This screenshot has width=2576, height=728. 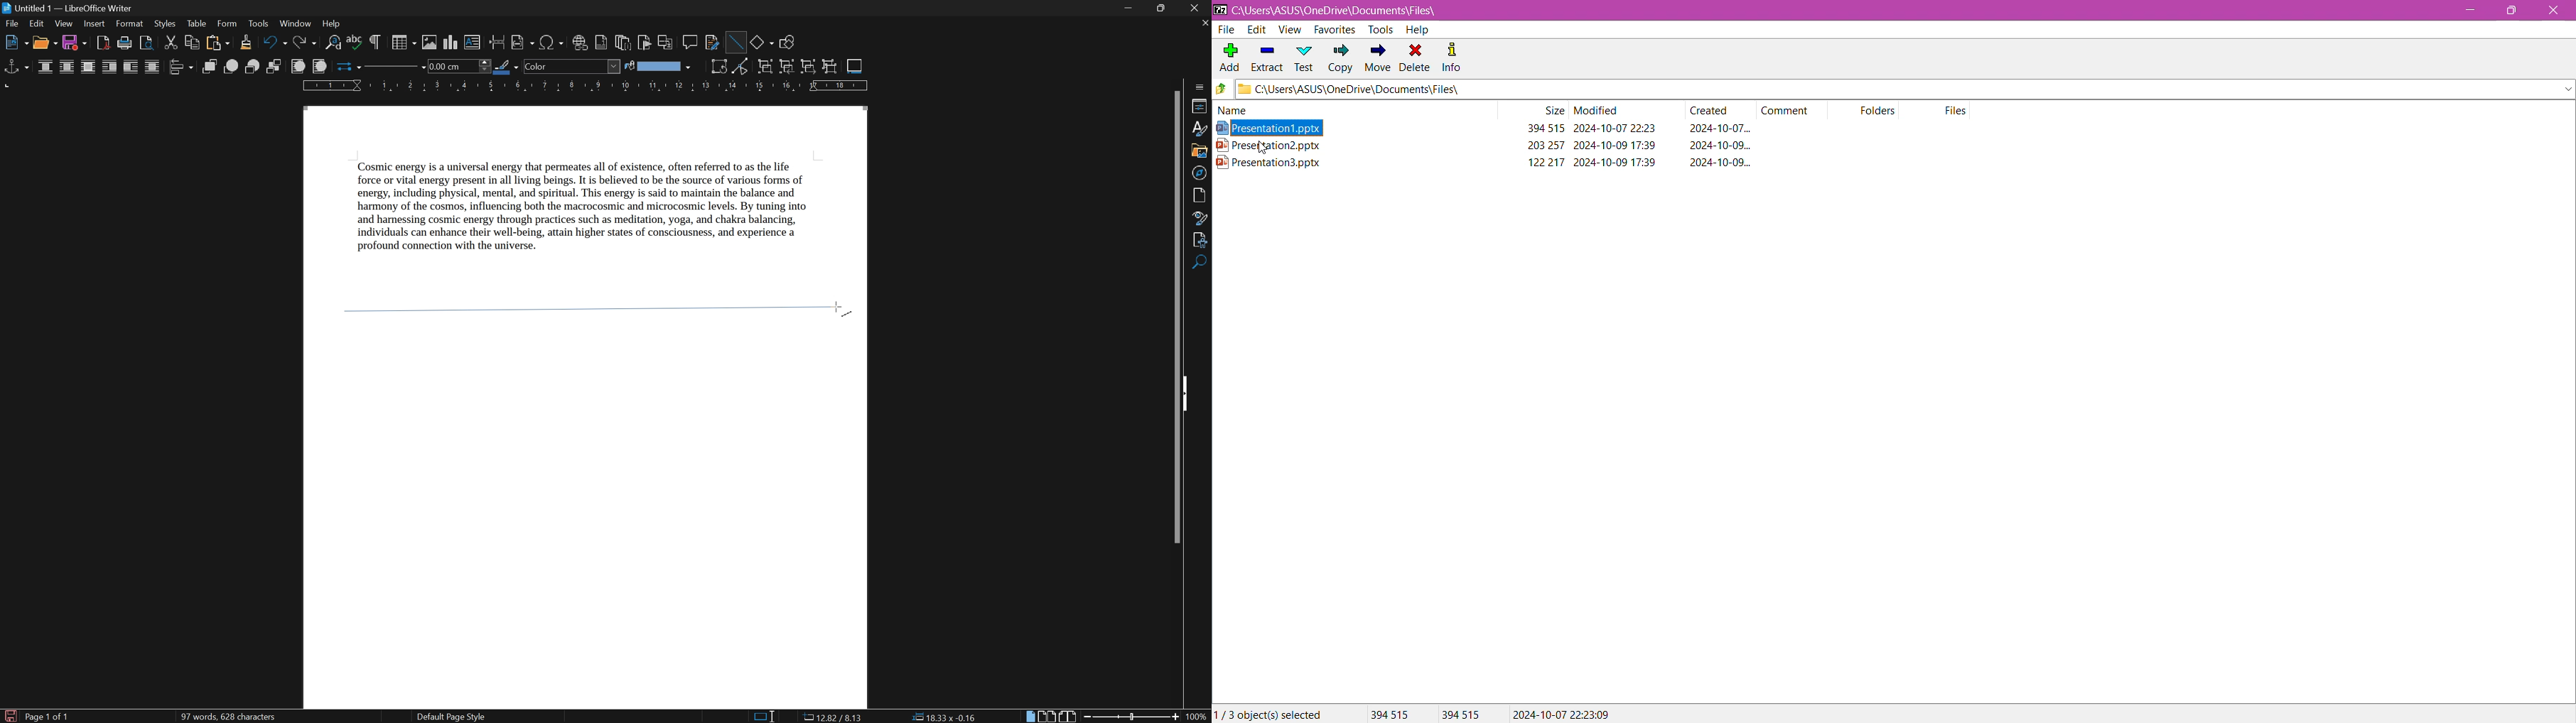 What do you see at coordinates (1202, 284) in the screenshot?
I see `find` at bounding box center [1202, 284].